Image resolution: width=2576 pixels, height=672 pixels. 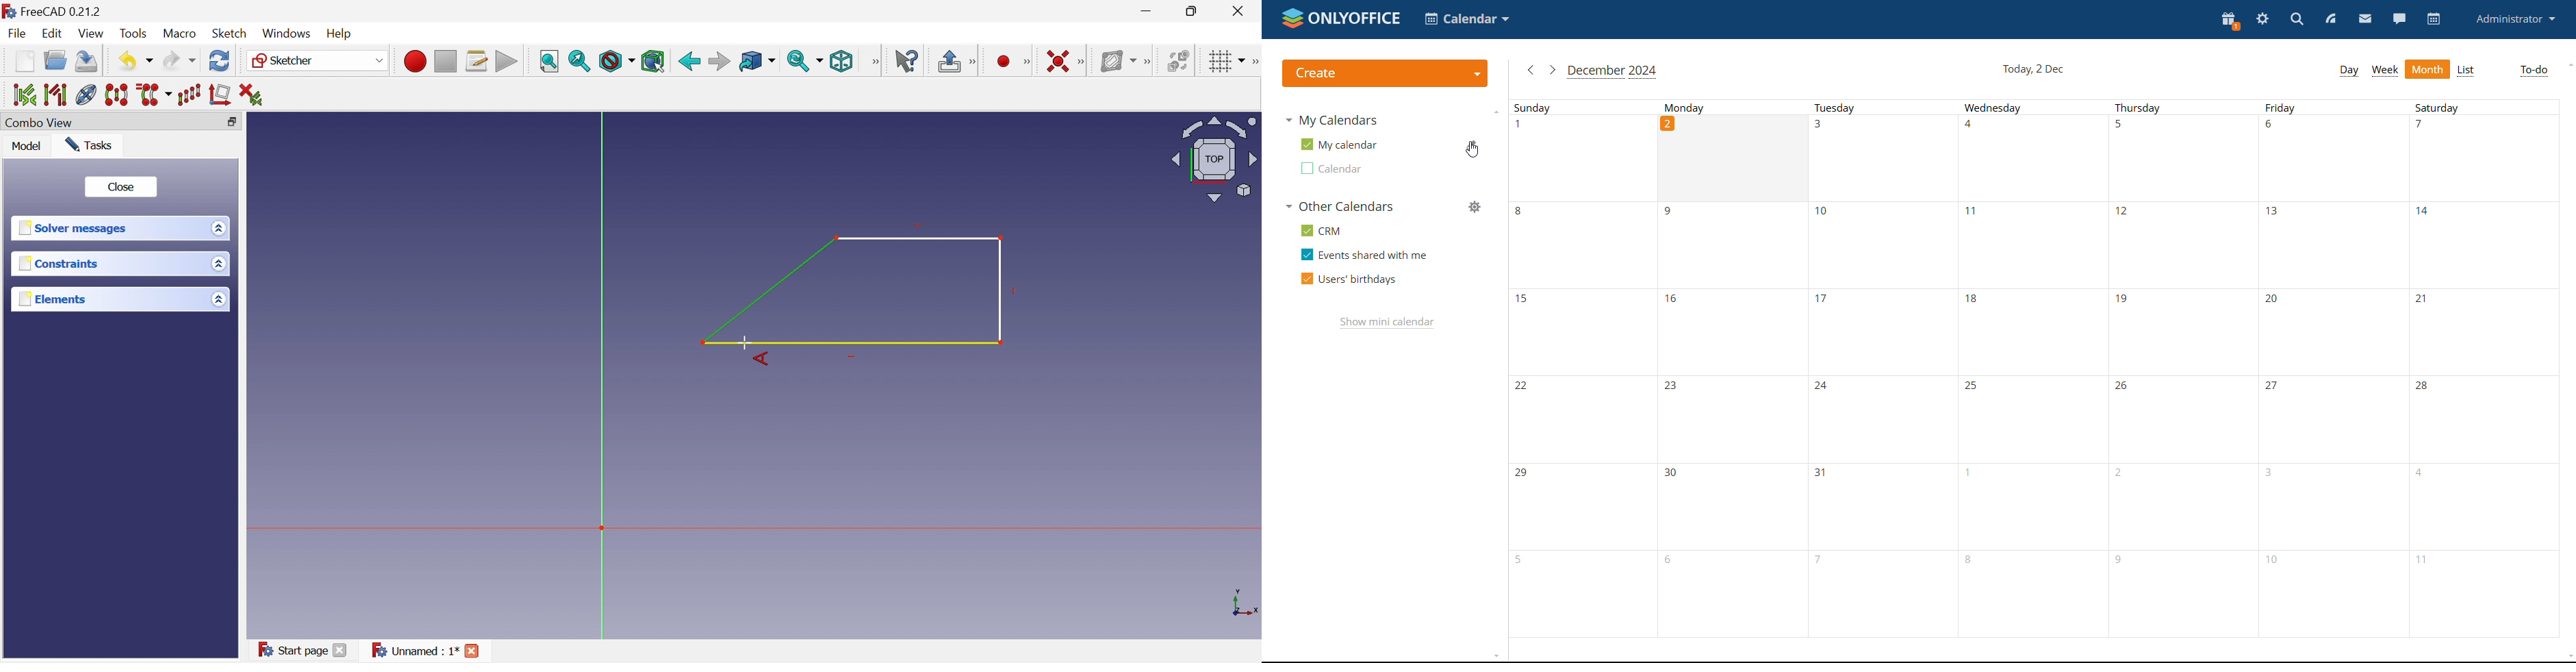 I want to click on Viewing angle, so click(x=1215, y=158).